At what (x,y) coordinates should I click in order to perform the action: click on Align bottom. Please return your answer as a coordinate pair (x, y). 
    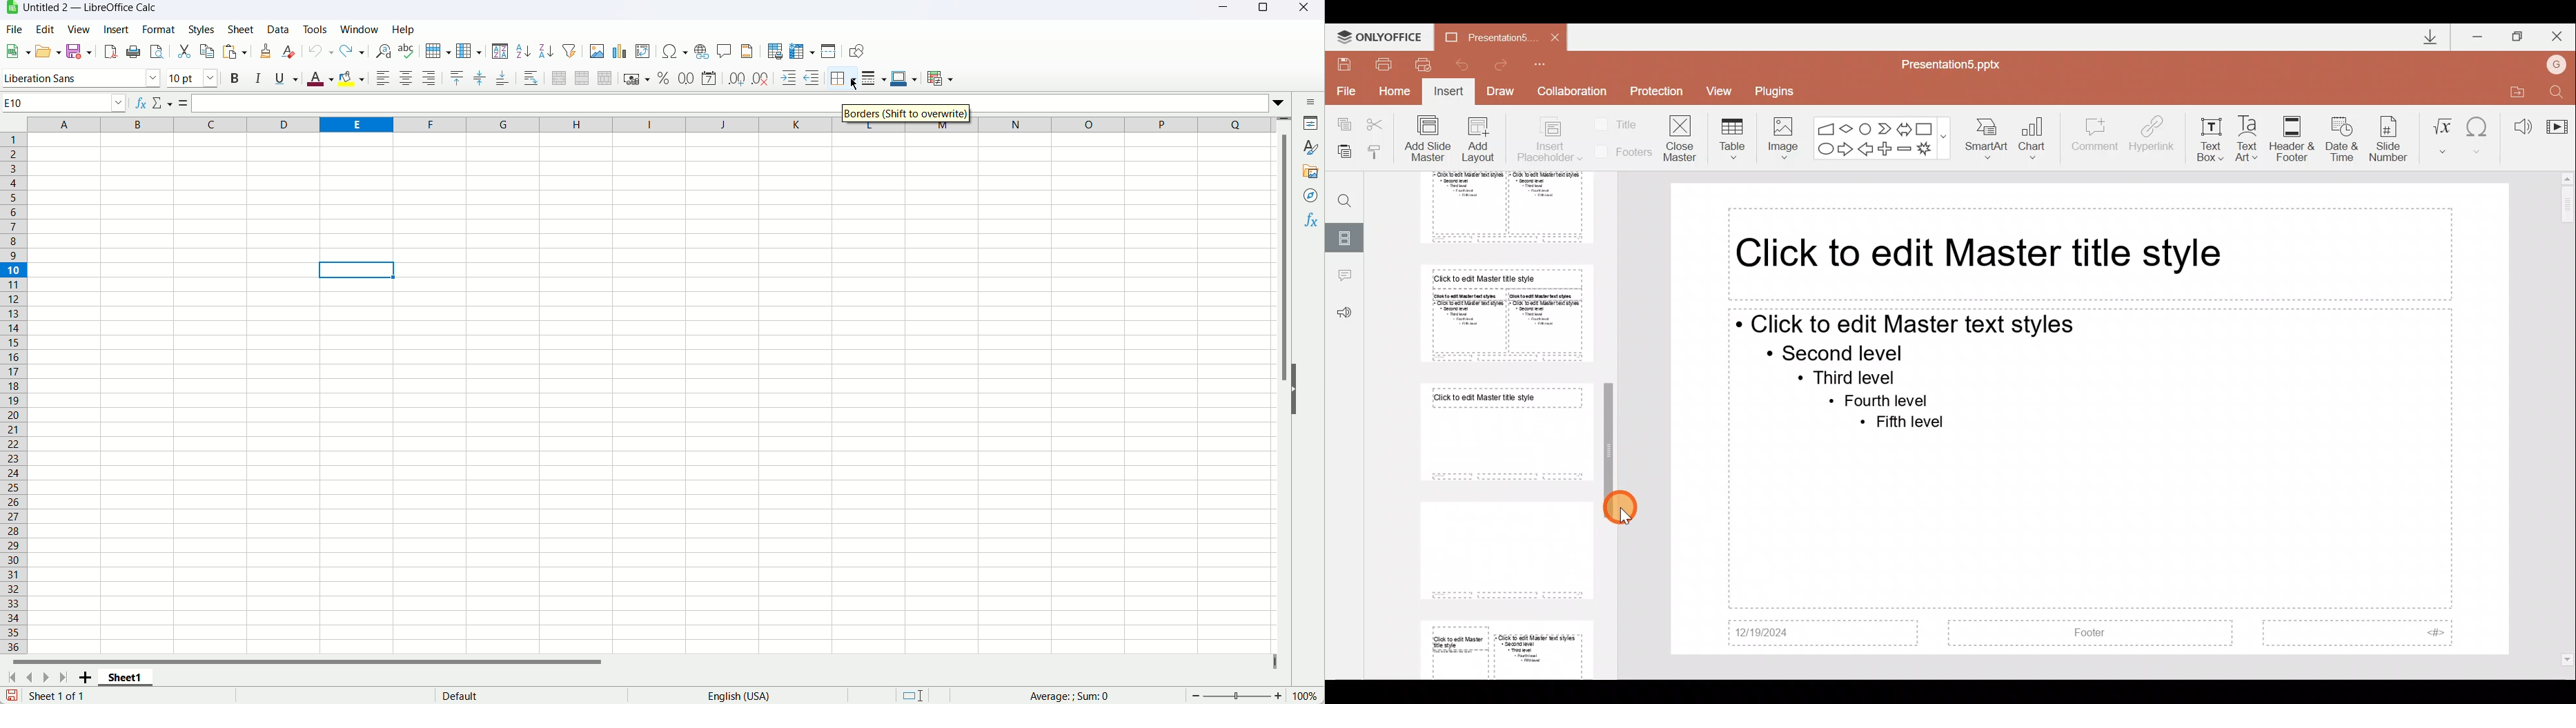
    Looking at the image, I should click on (503, 76).